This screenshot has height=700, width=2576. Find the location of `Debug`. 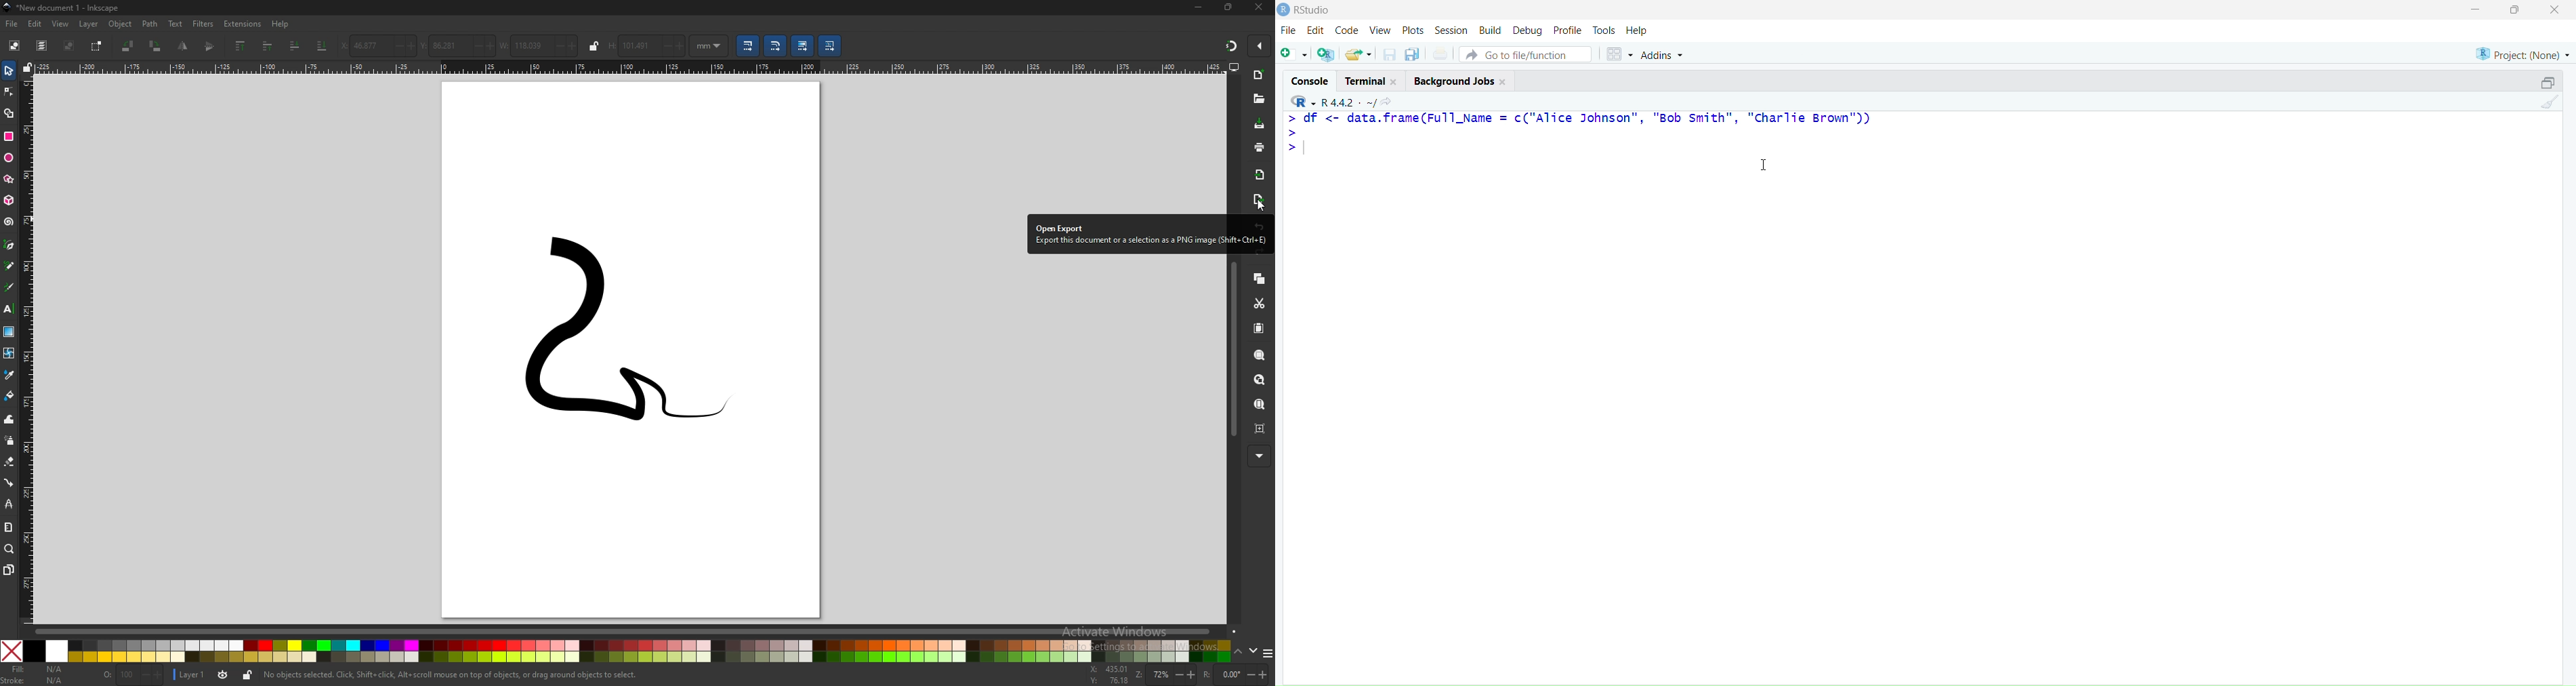

Debug is located at coordinates (1527, 31).